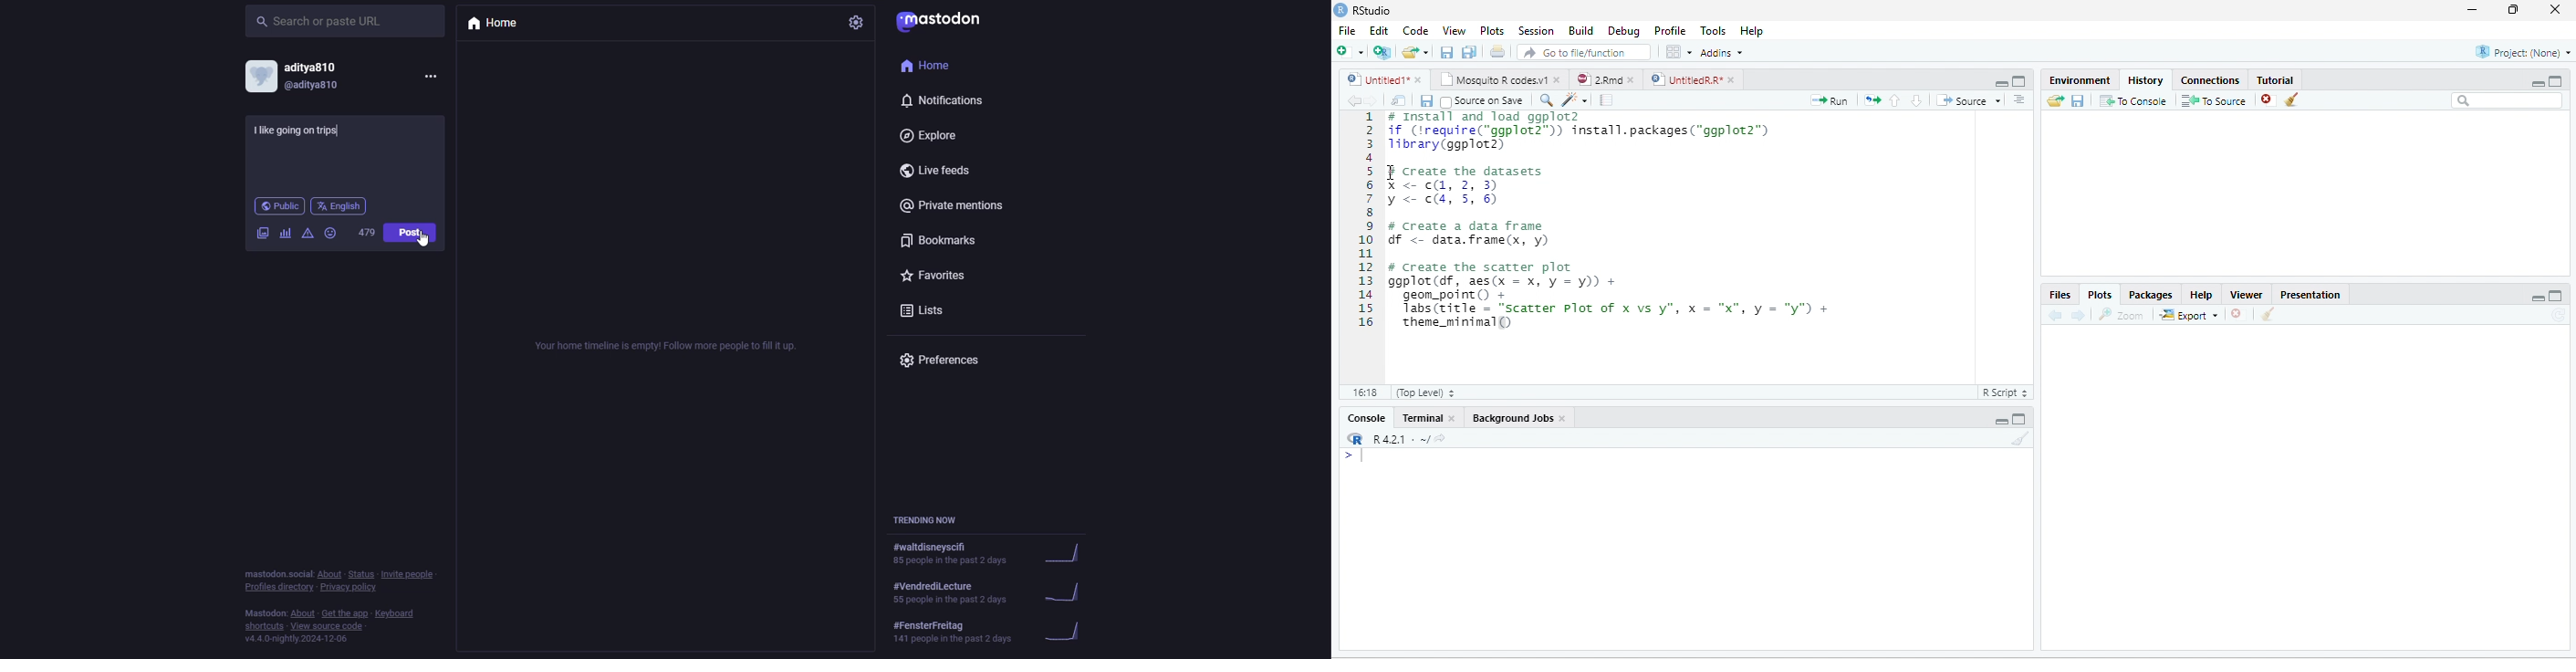 The width and height of the screenshot is (2576, 672). Describe the element at coordinates (1362, 392) in the screenshot. I see `1:1` at that location.